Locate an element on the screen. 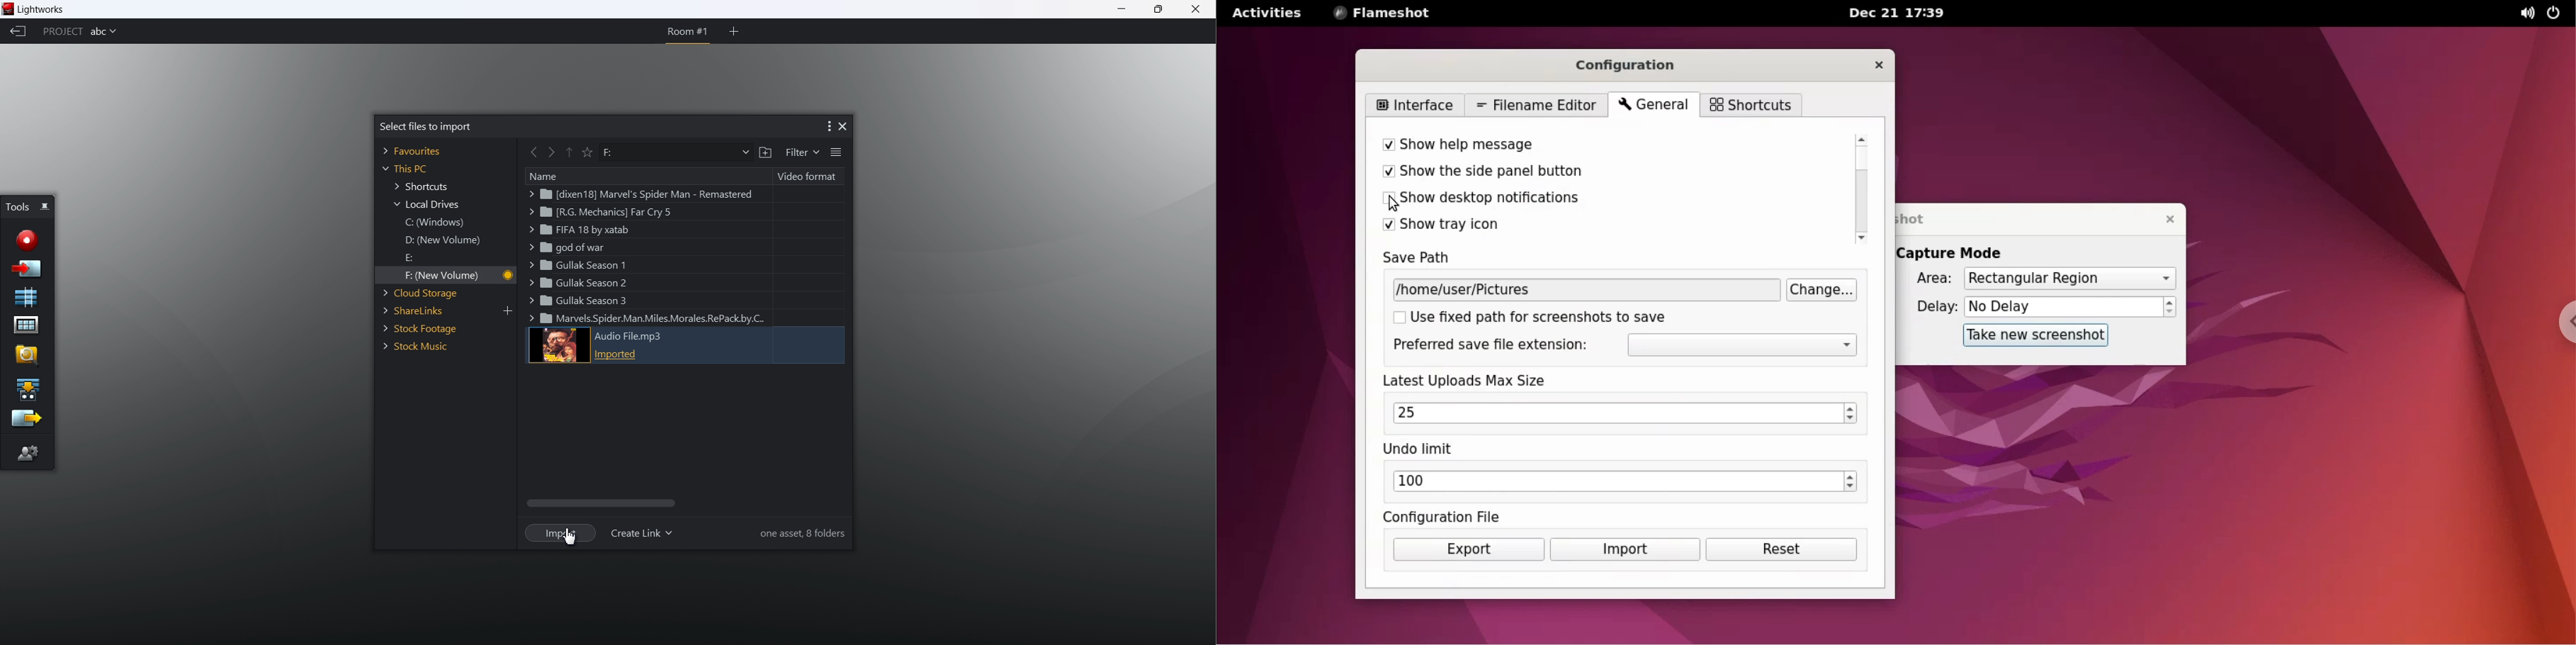 The image size is (2576, 672). Dec  21 17:39 is located at coordinates (1899, 13).